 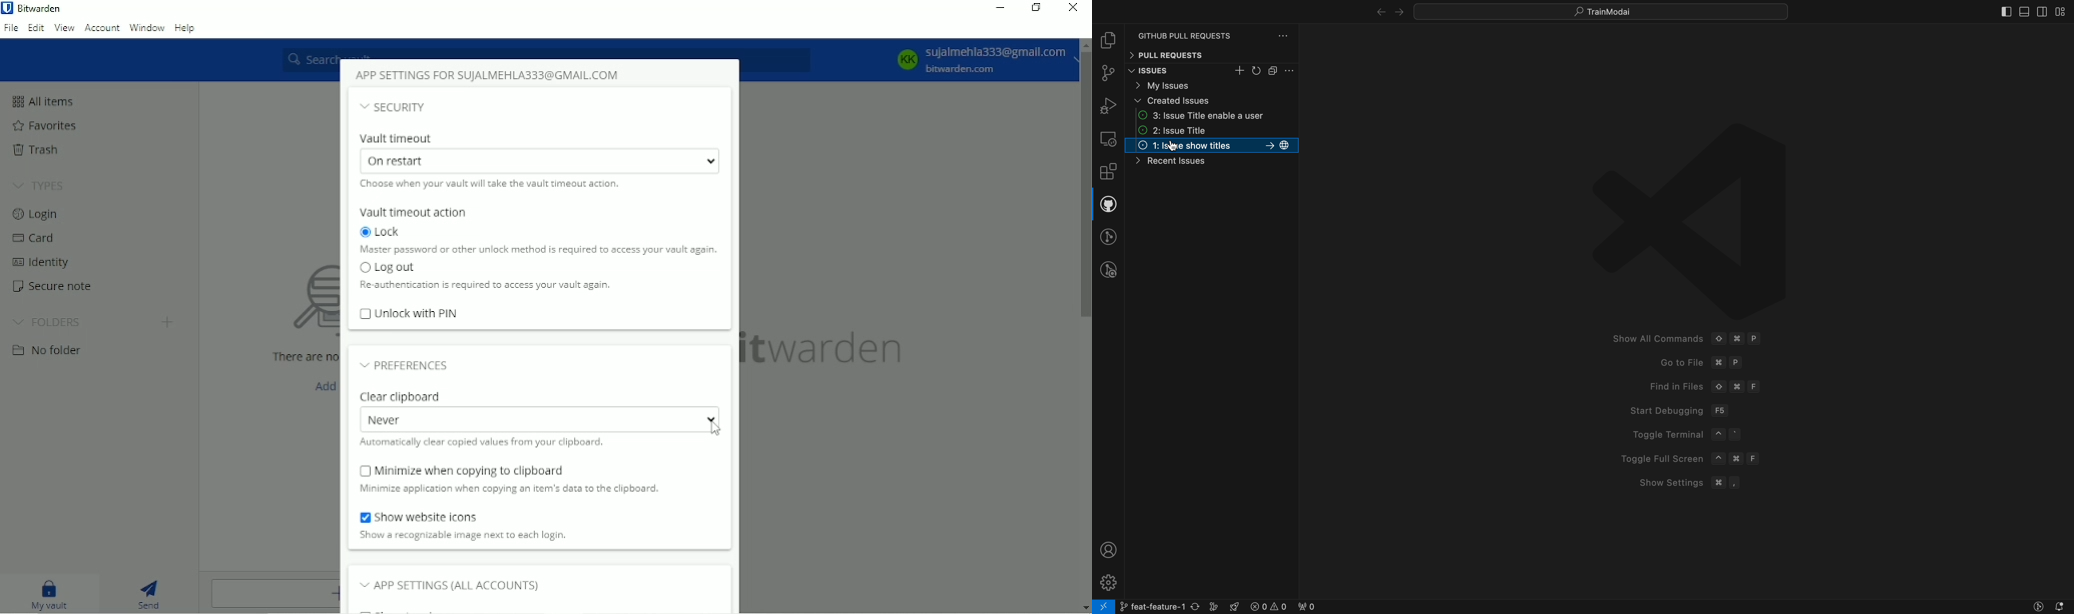 I want to click on toggle primary, so click(x=2025, y=10).